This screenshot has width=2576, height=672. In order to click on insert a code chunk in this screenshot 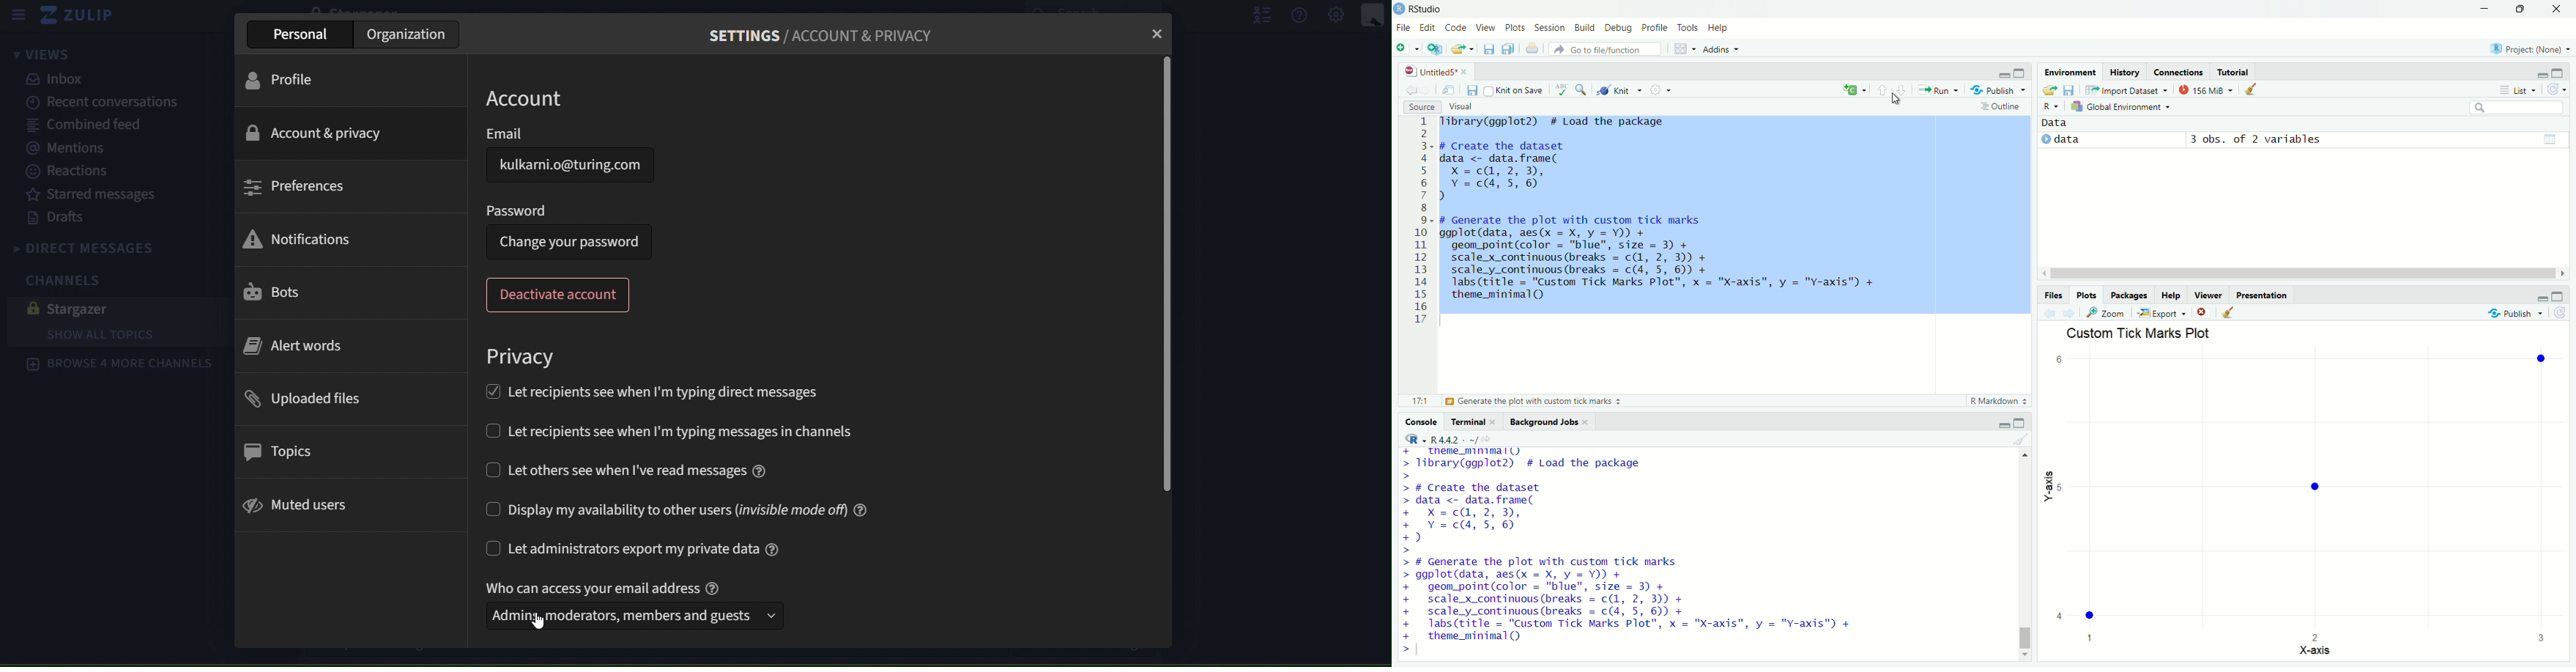, I will do `click(1854, 88)`.